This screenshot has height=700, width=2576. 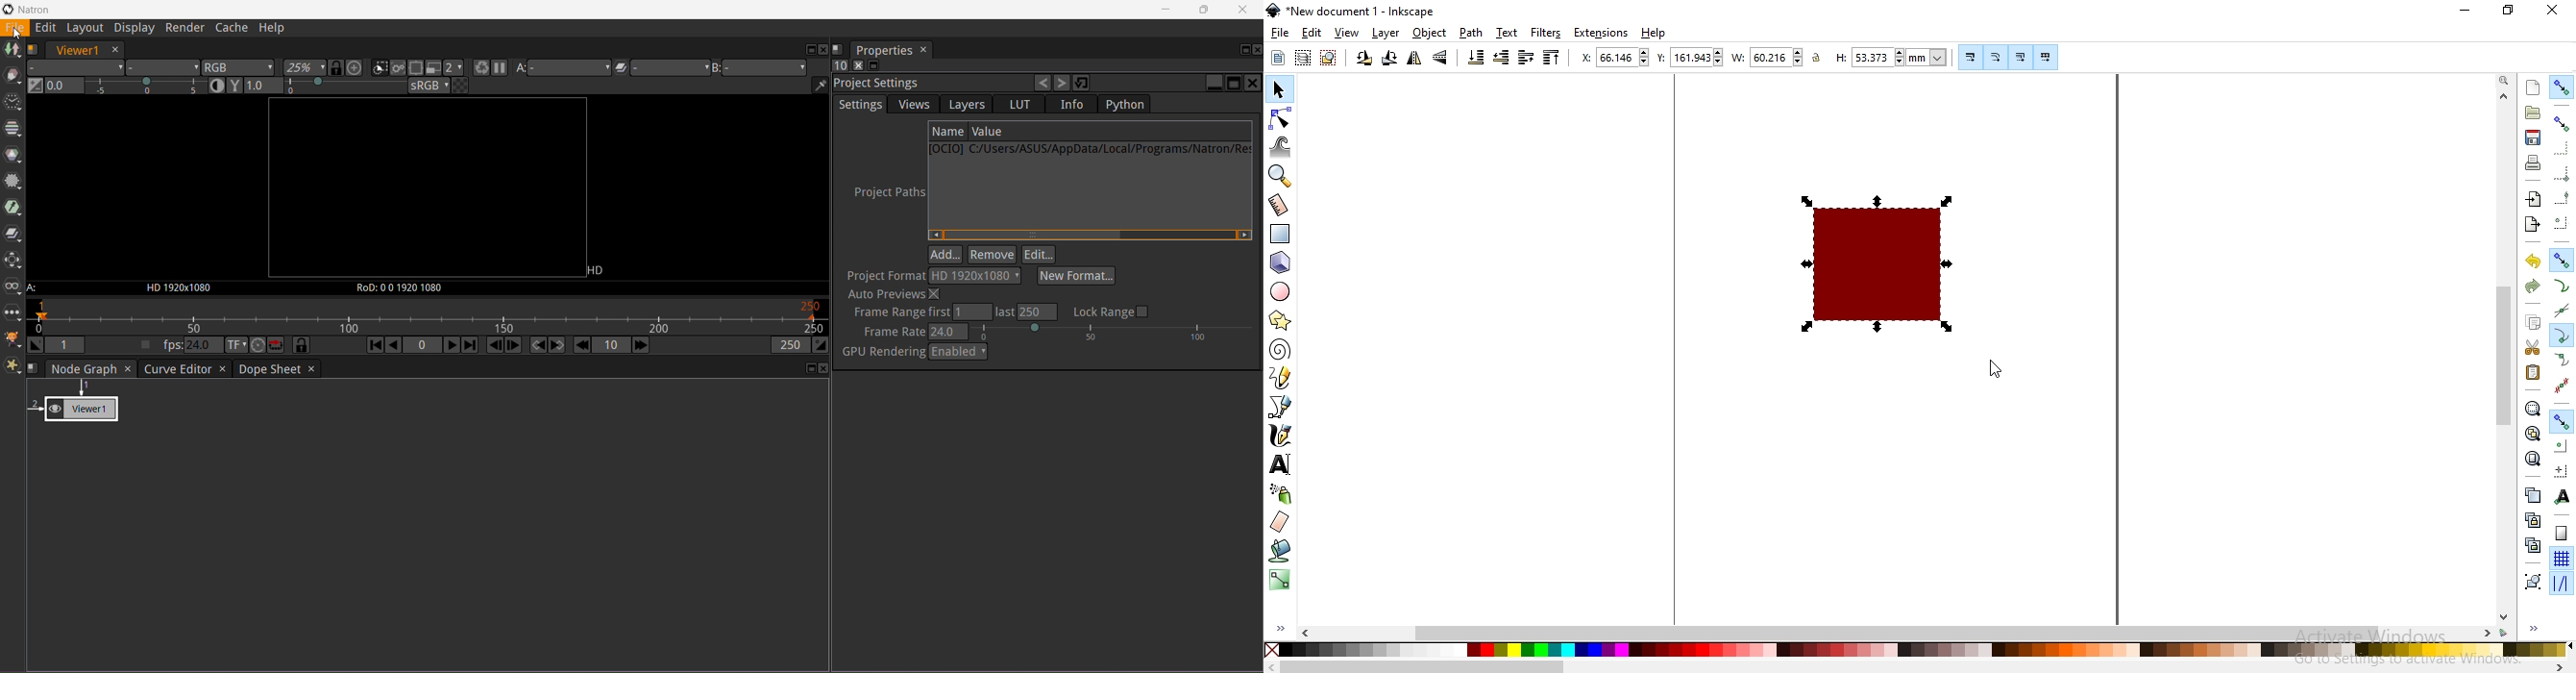 I want to click on scrollbar, so click(x=1896, y=633).